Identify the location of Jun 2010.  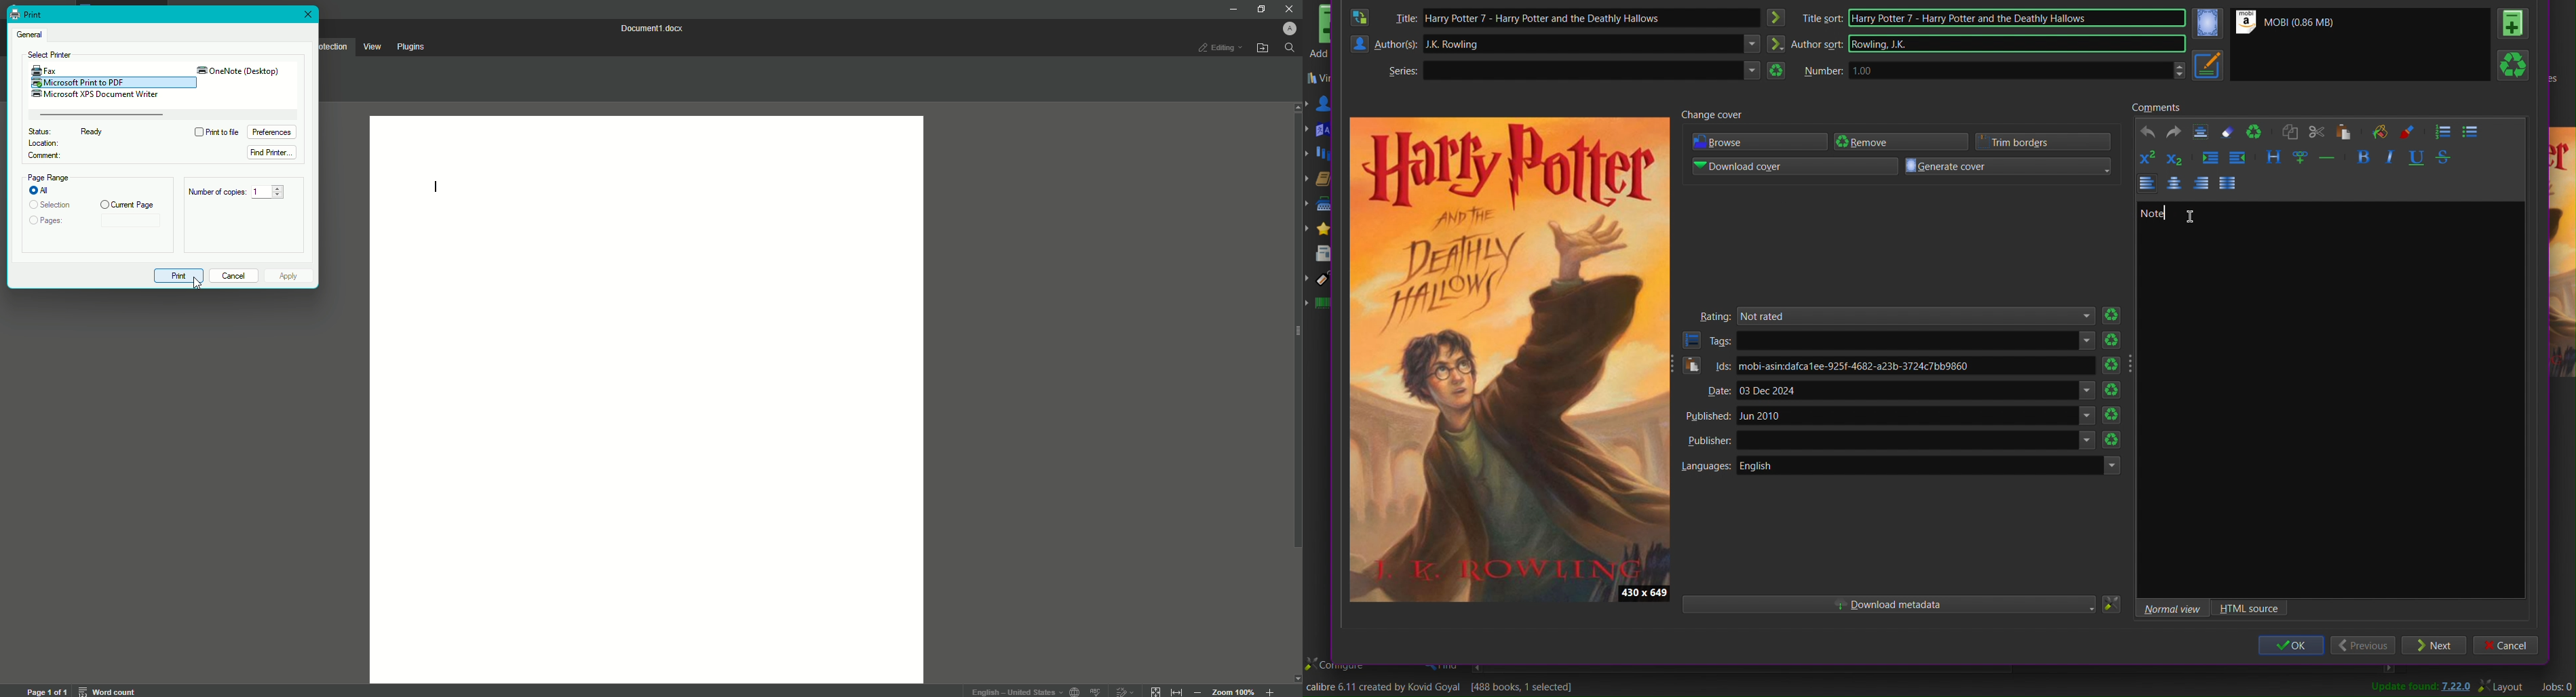
(1915, 418).